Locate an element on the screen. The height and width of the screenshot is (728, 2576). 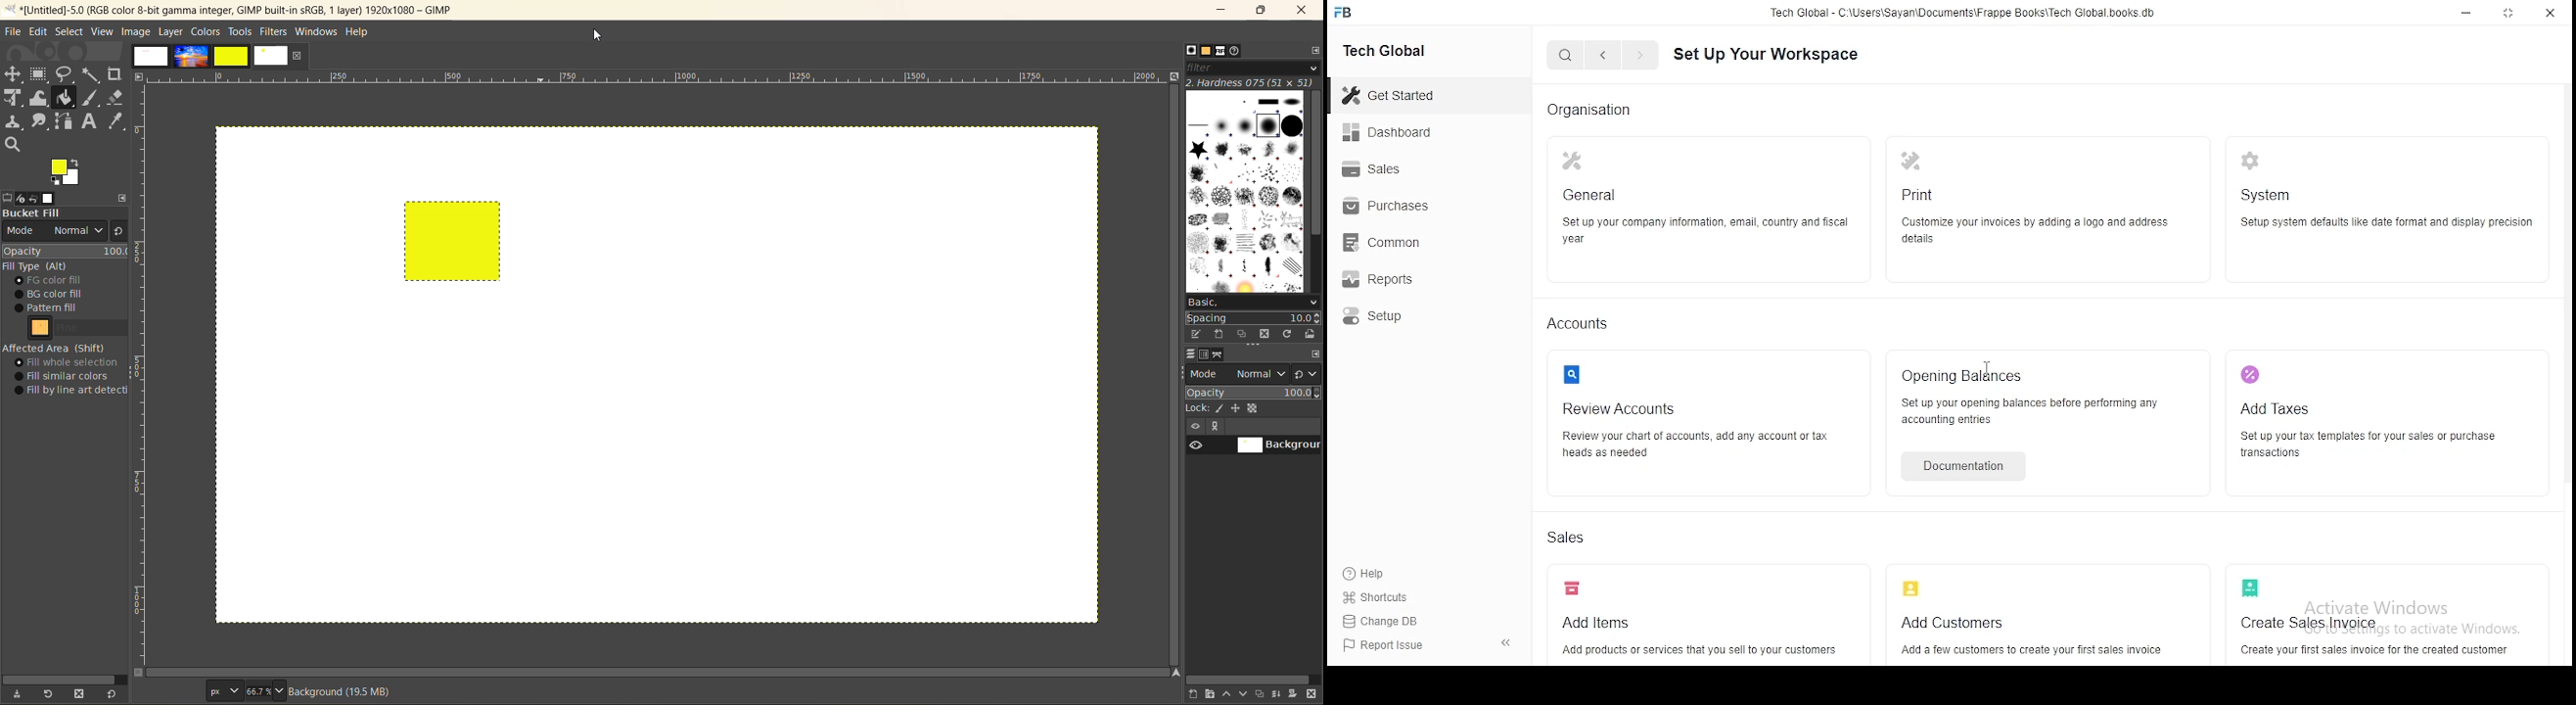
open brush image is located at coordinates (1311, 335).